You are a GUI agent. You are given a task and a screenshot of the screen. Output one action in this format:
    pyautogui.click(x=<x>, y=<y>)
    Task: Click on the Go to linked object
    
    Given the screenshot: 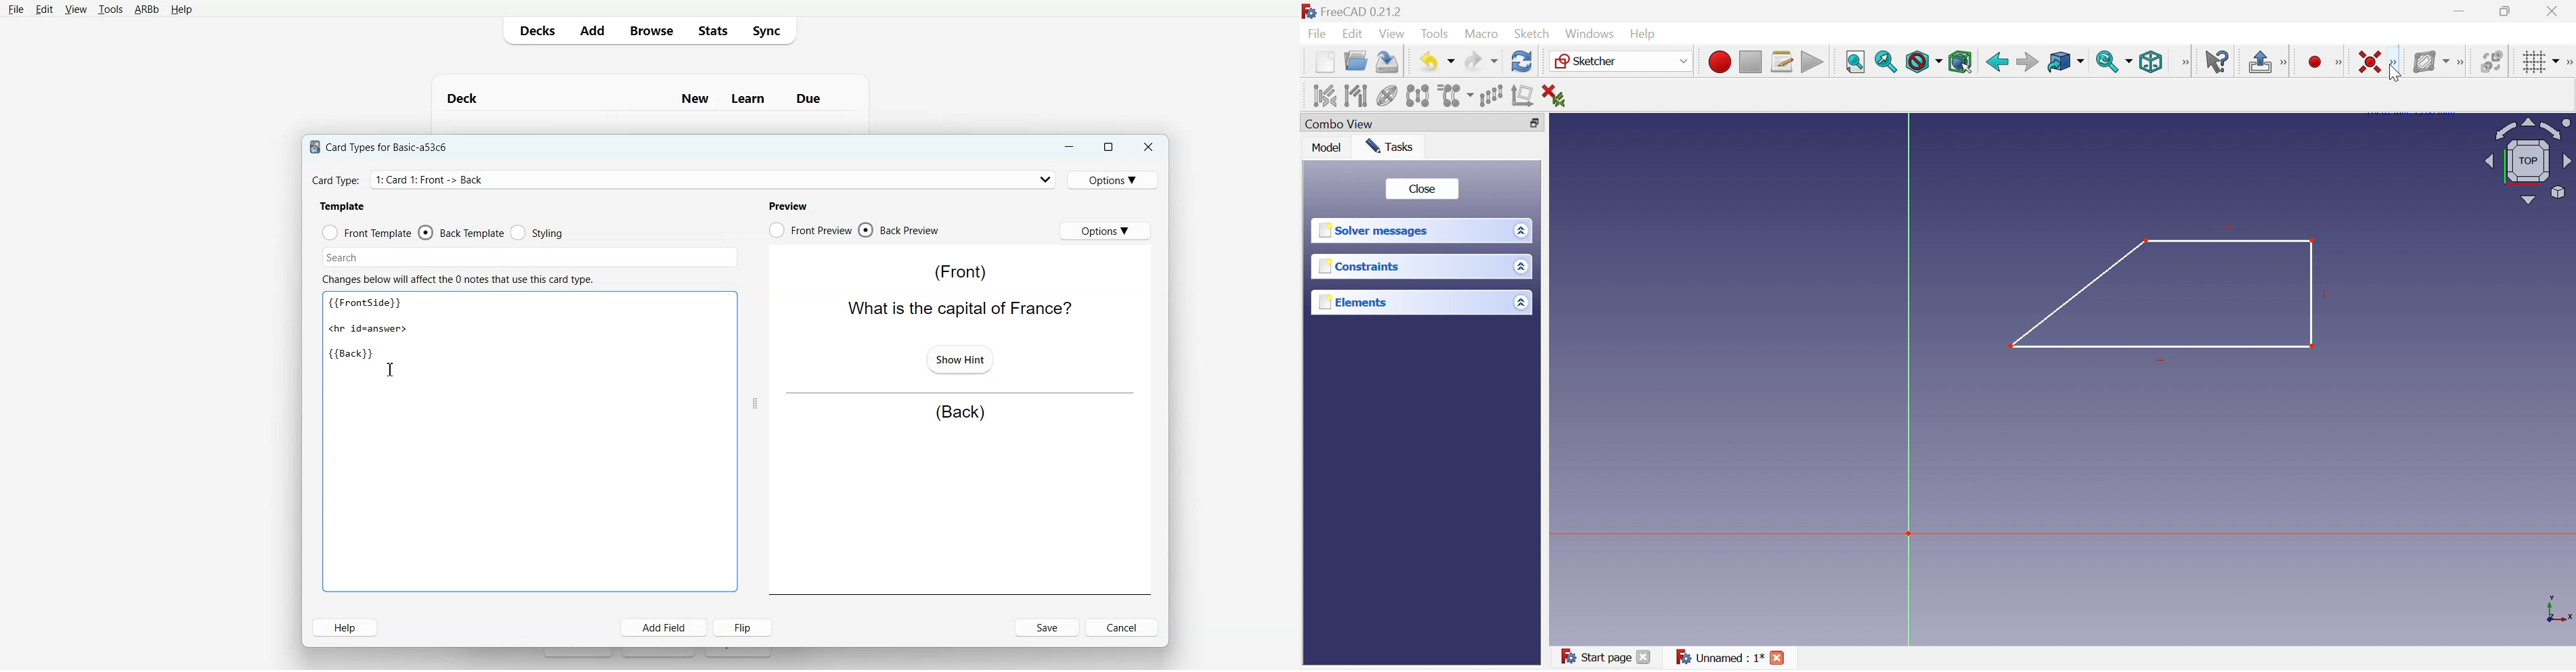 What is the action you would take?
    pyautogui.click(x=2059, y=60)
    